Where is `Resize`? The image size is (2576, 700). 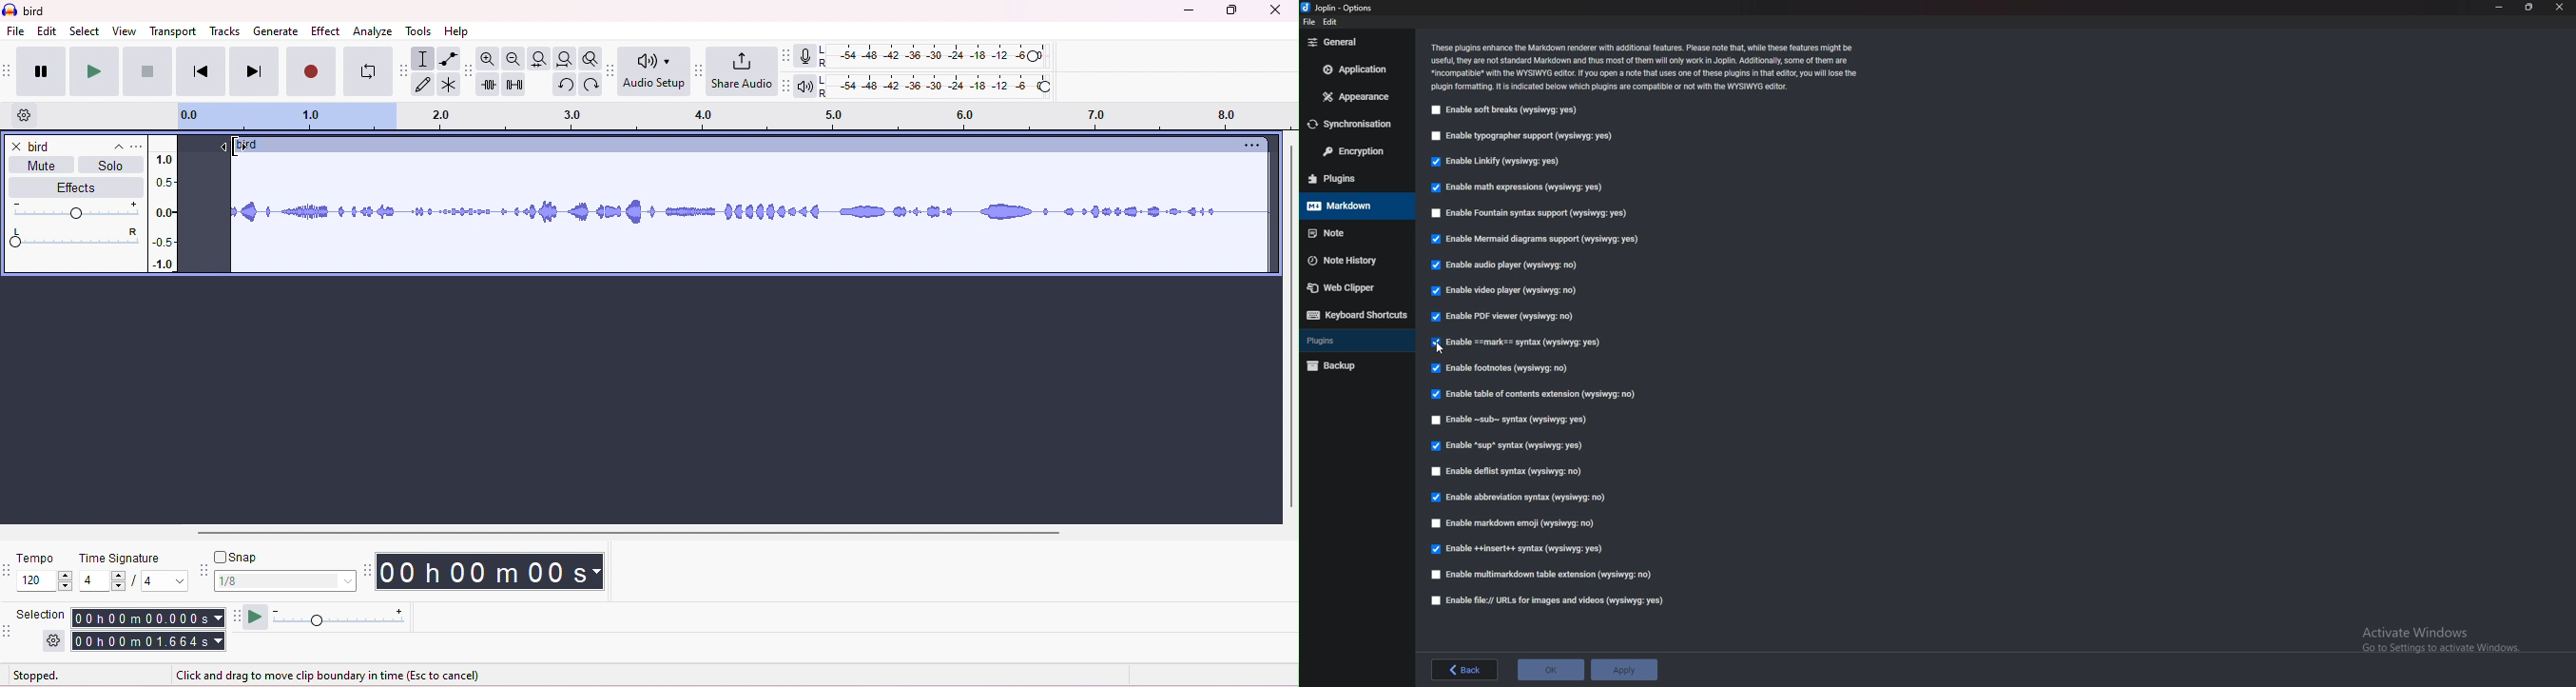
Resize is located at coordinates (2530, 7).